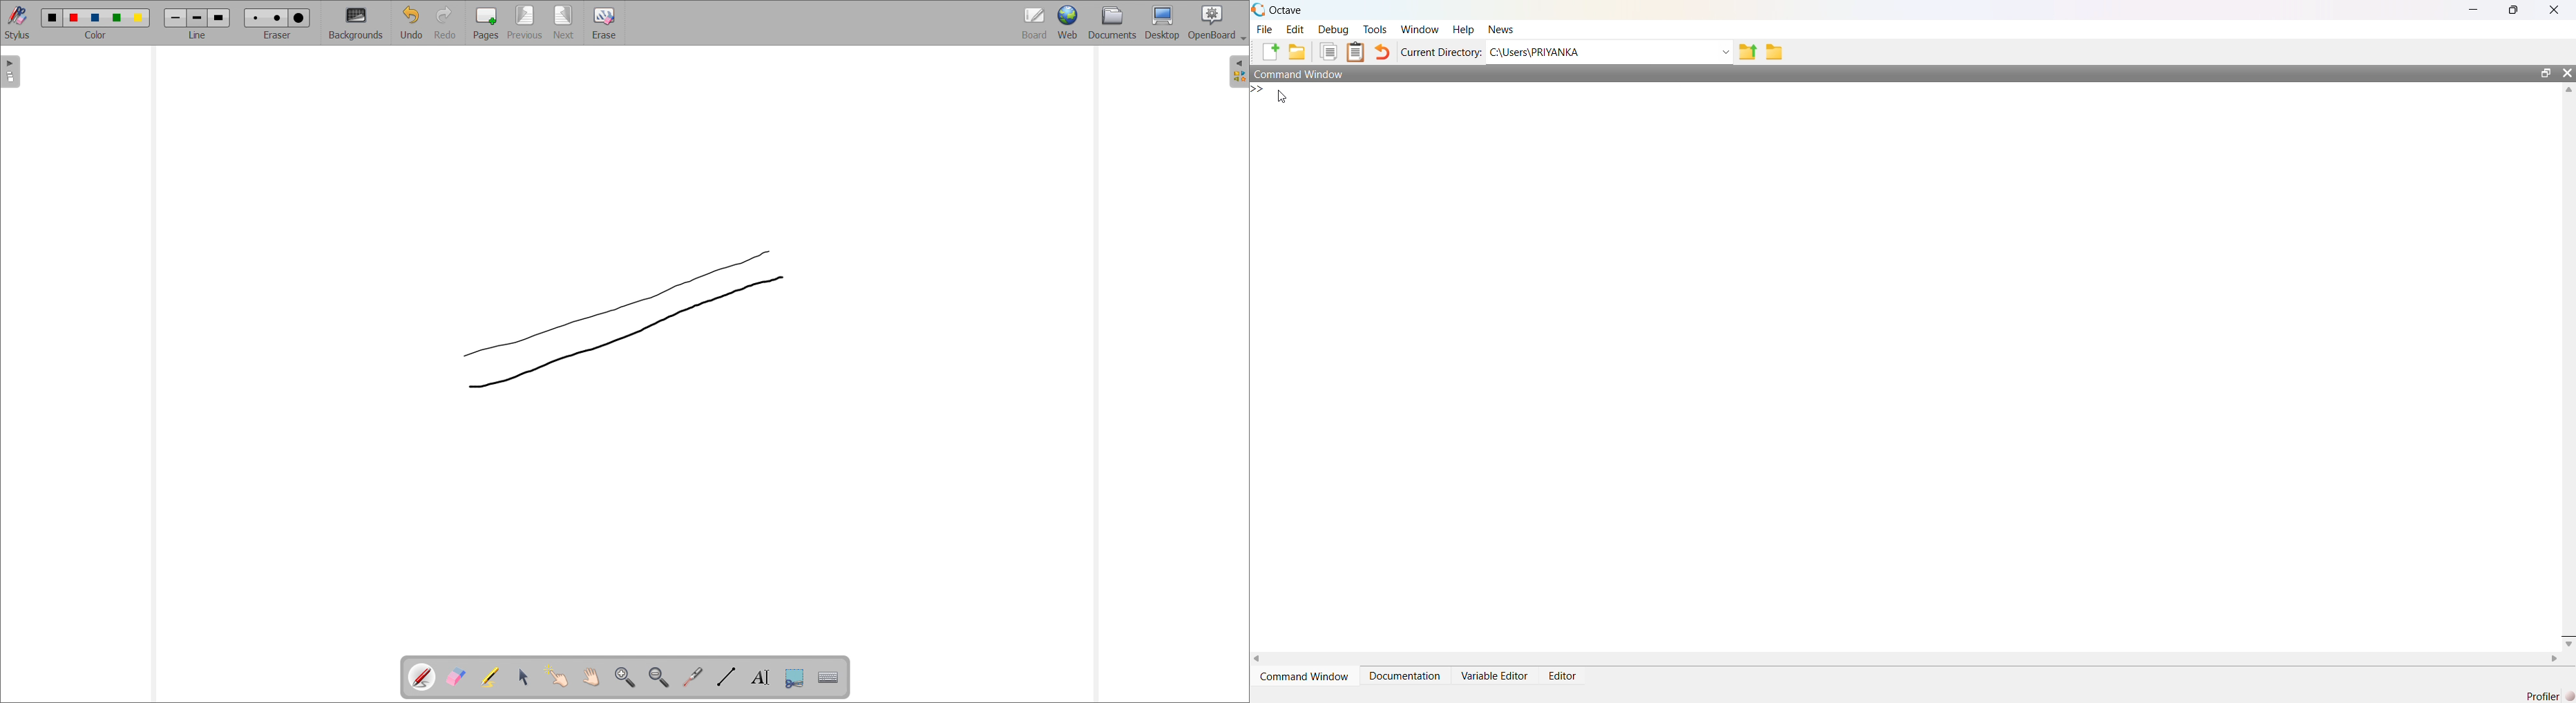 Image resolution: width=2576 pixels, height=728 pixels. Describe the element at coordinates (1239, 72) in the screenshot. I see `open folder view` at that location.